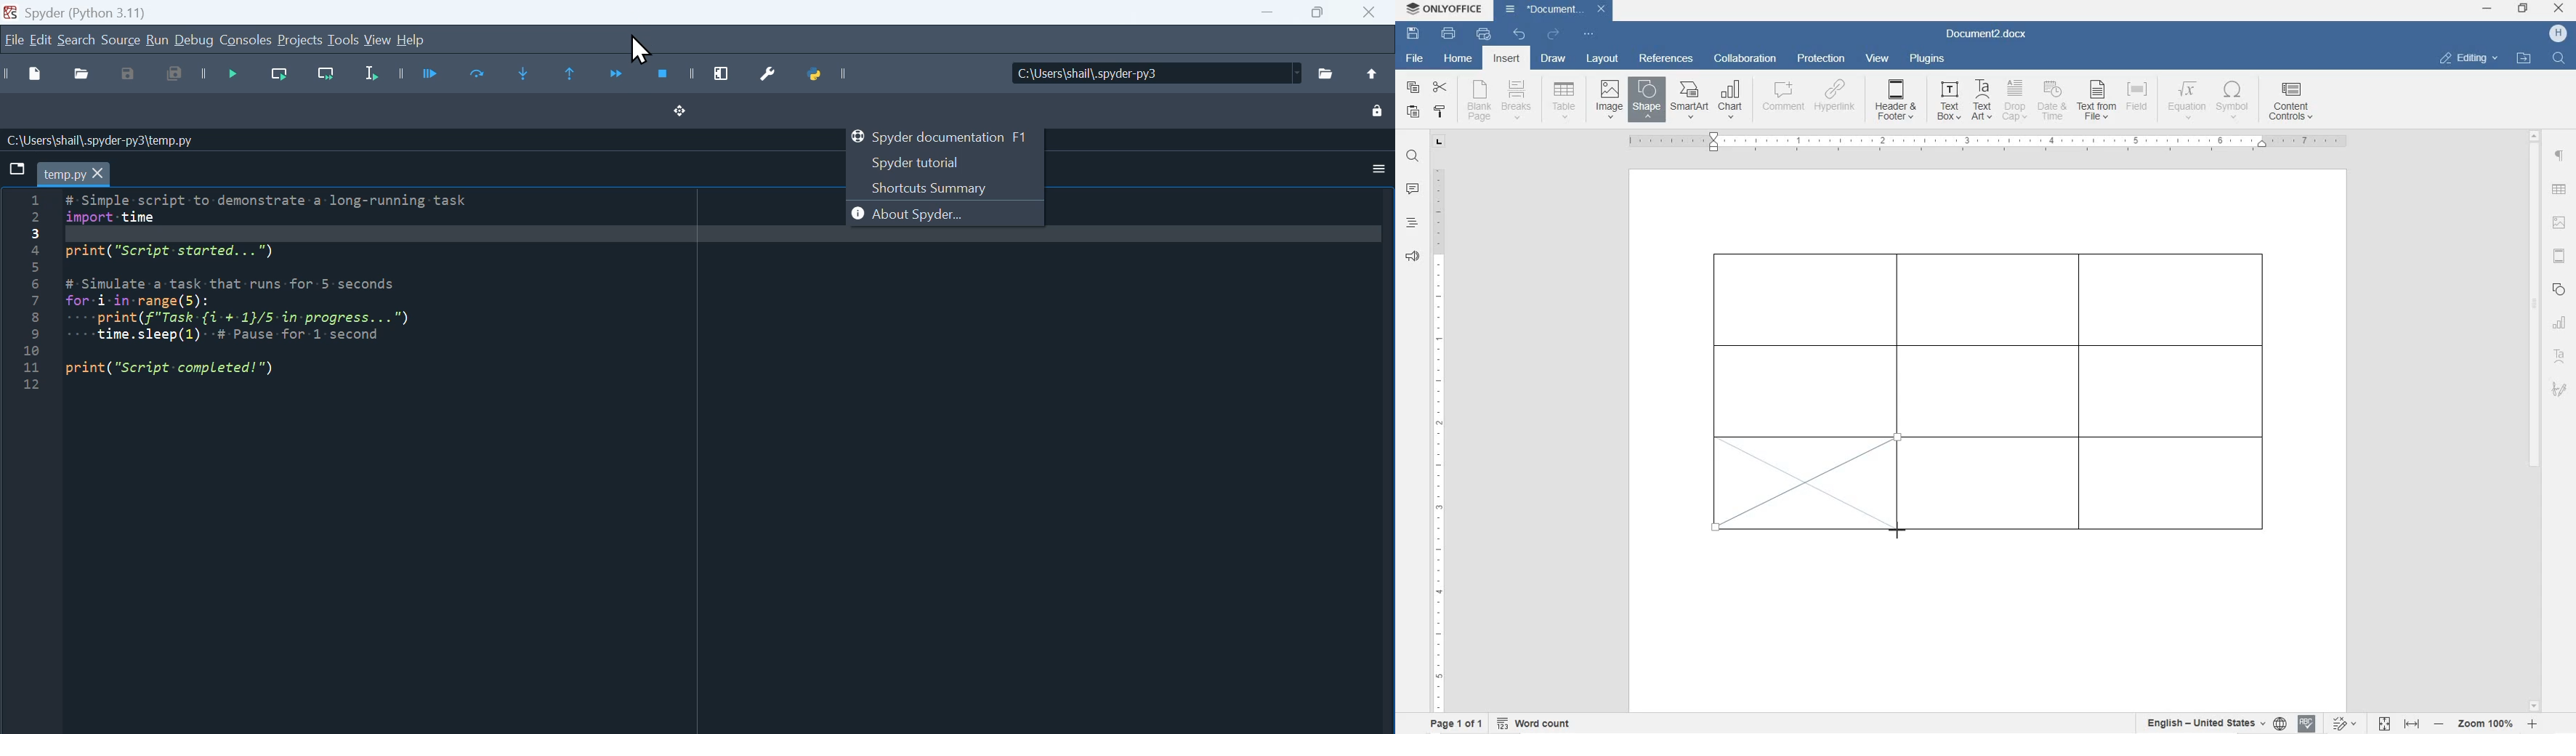 Image resolution: width=2576 pixels, height=756 pixels. I want to click on FIND, so click(2560, 58).